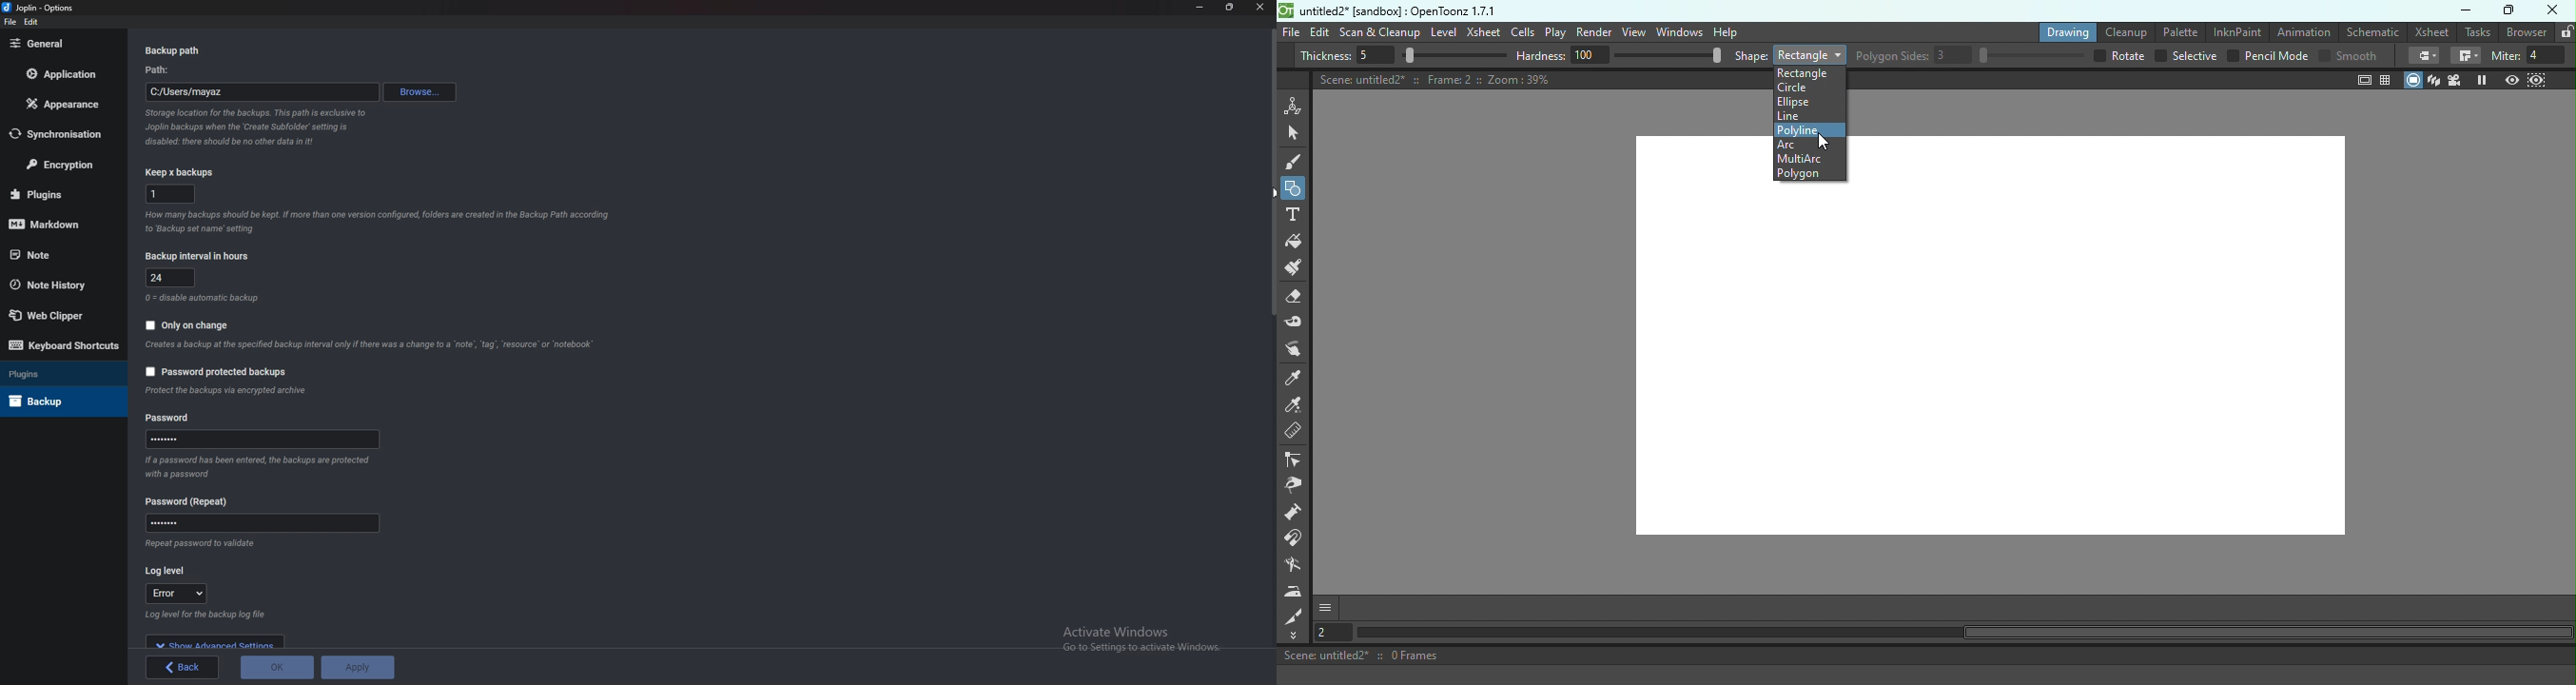 Image resolution: width=2576 pixels, height=700 pixels. Describe the element at coordinates (1296, 460) in the screenshot. I see `Control point editor tool` at that location.